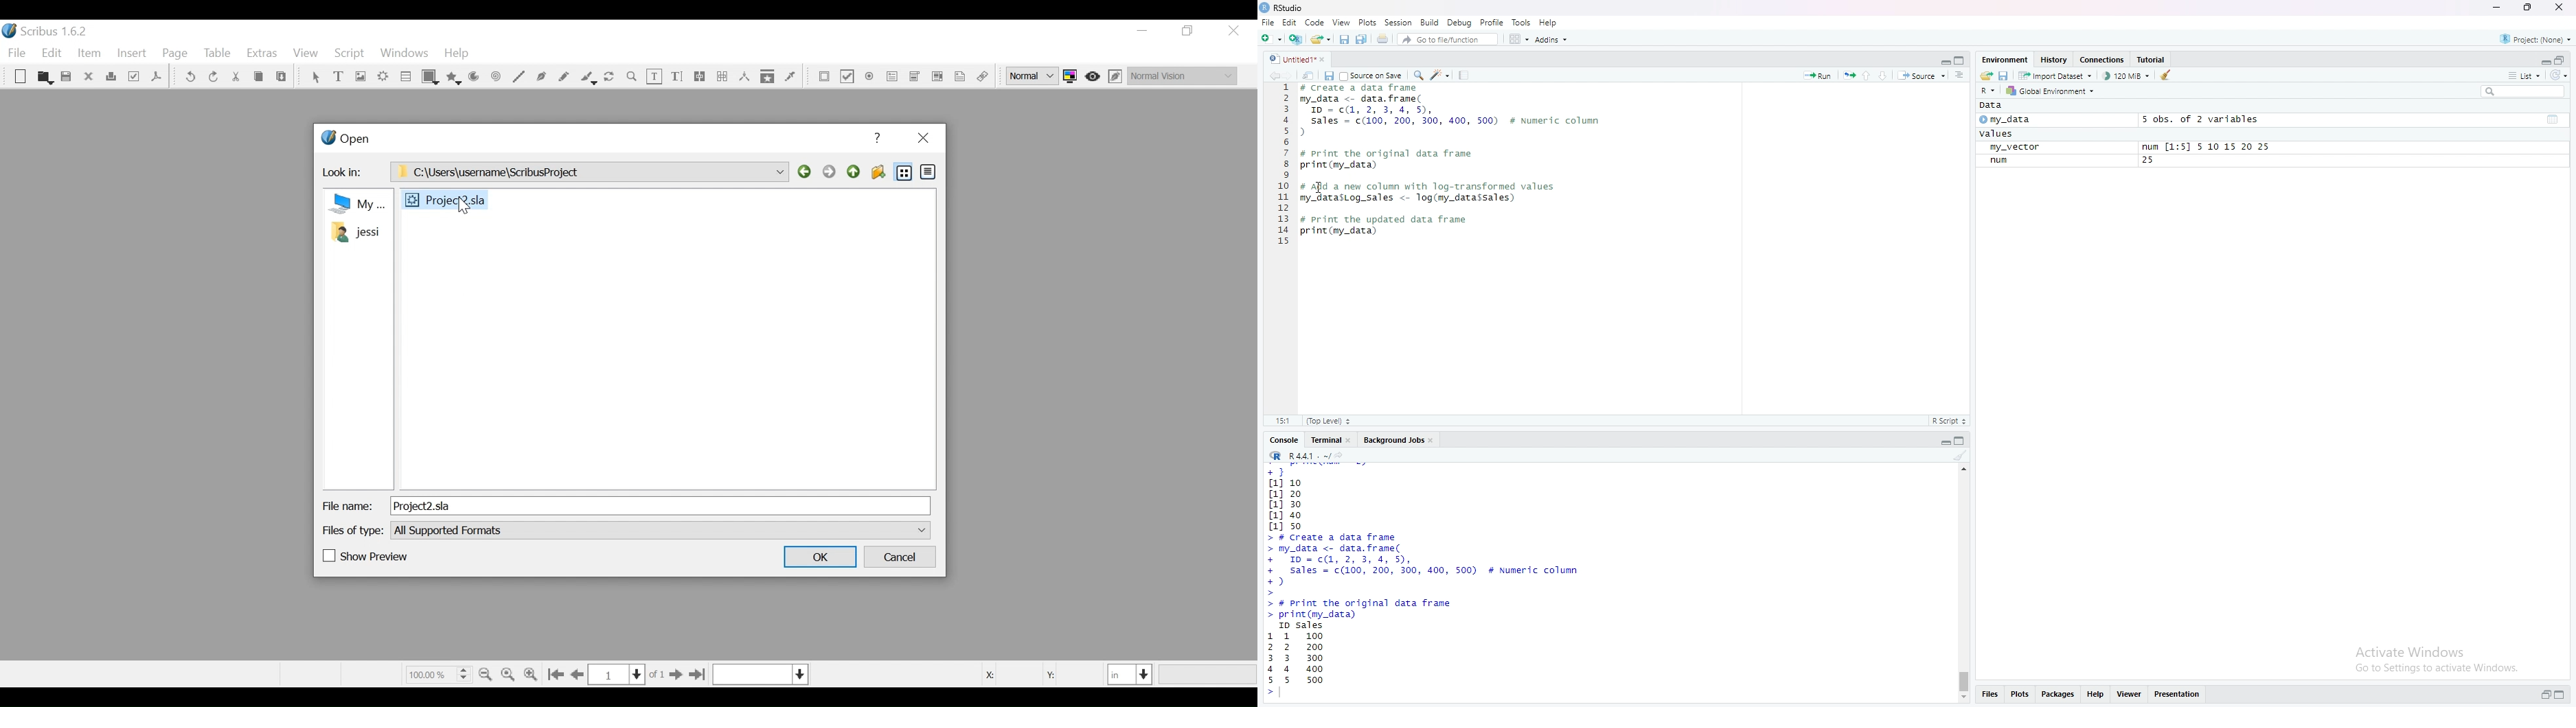  Describe the element at coordinates (463, 211) in the screenshot. I see `Cursor` at that location.